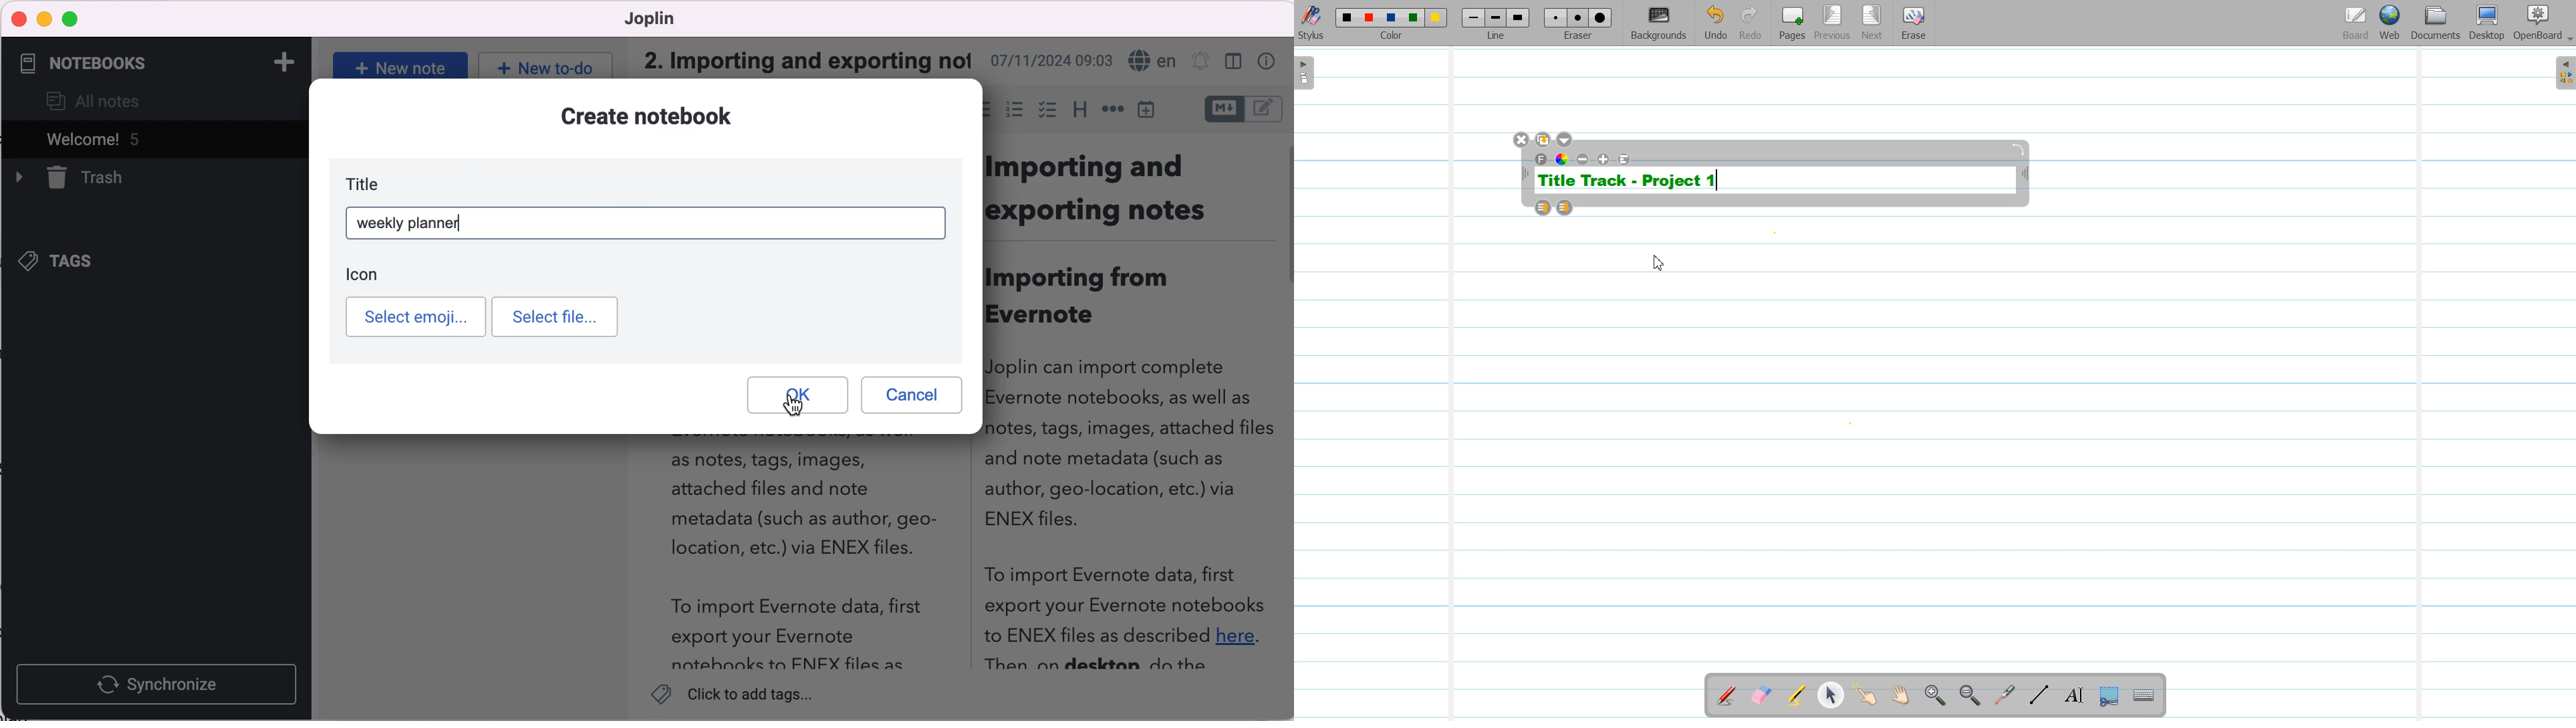  What do you see at coordinates (416, 317) in the screenshot?
I see `select emoji` at bounding box center [416, 317].